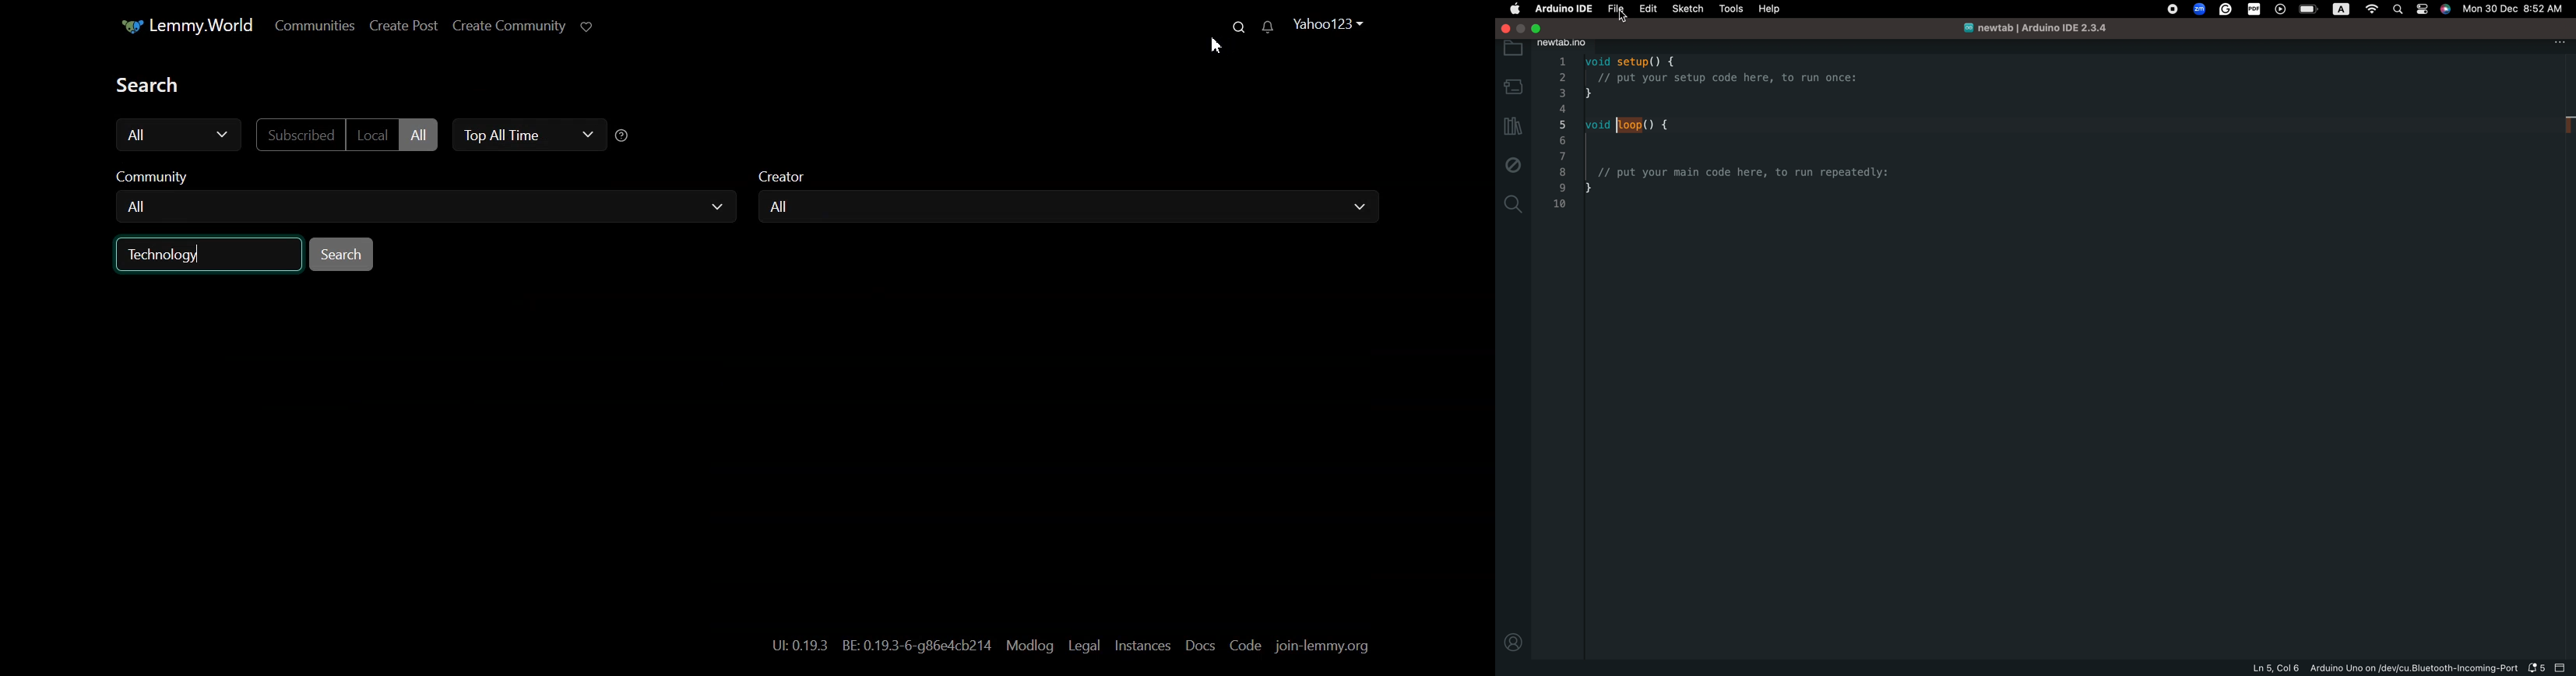 The image size is (2576, 700). What do you see at coordinates (586, 26) in the screenshot?
I see `Support limmy` at bounding box center [586, 26].